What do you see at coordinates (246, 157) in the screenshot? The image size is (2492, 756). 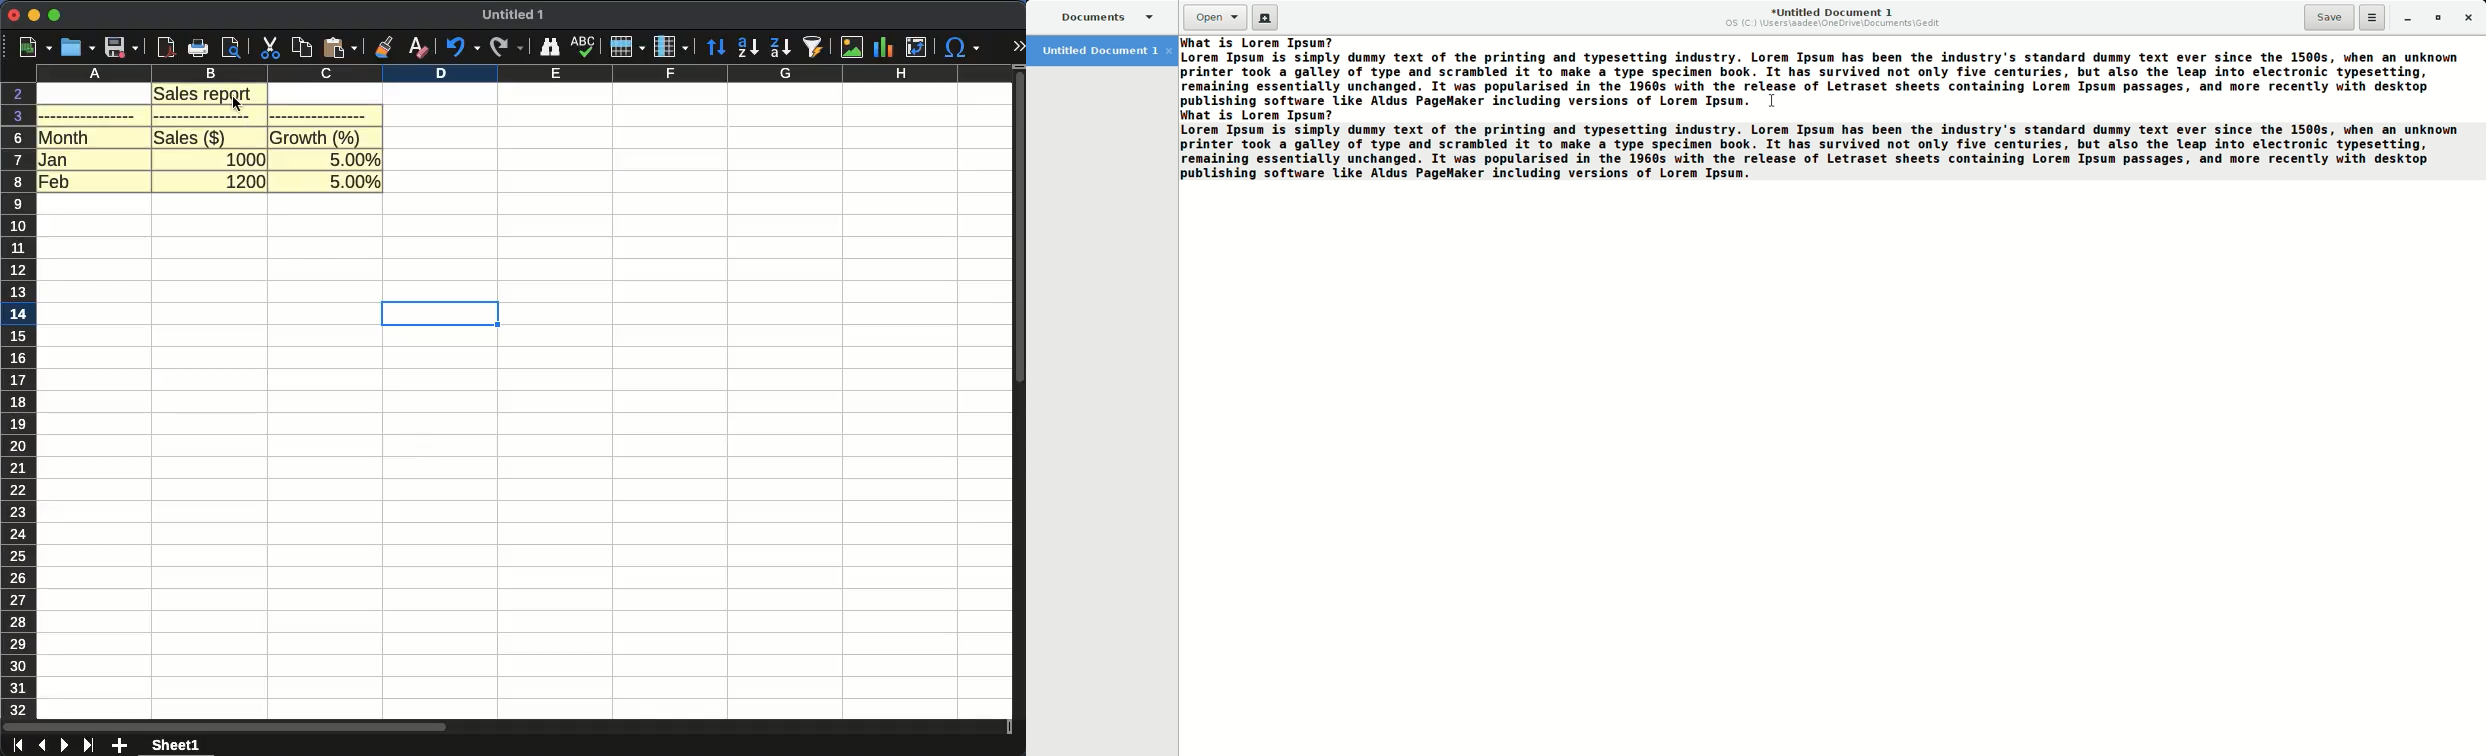 I see `1000` at bounding box center [246, 157].